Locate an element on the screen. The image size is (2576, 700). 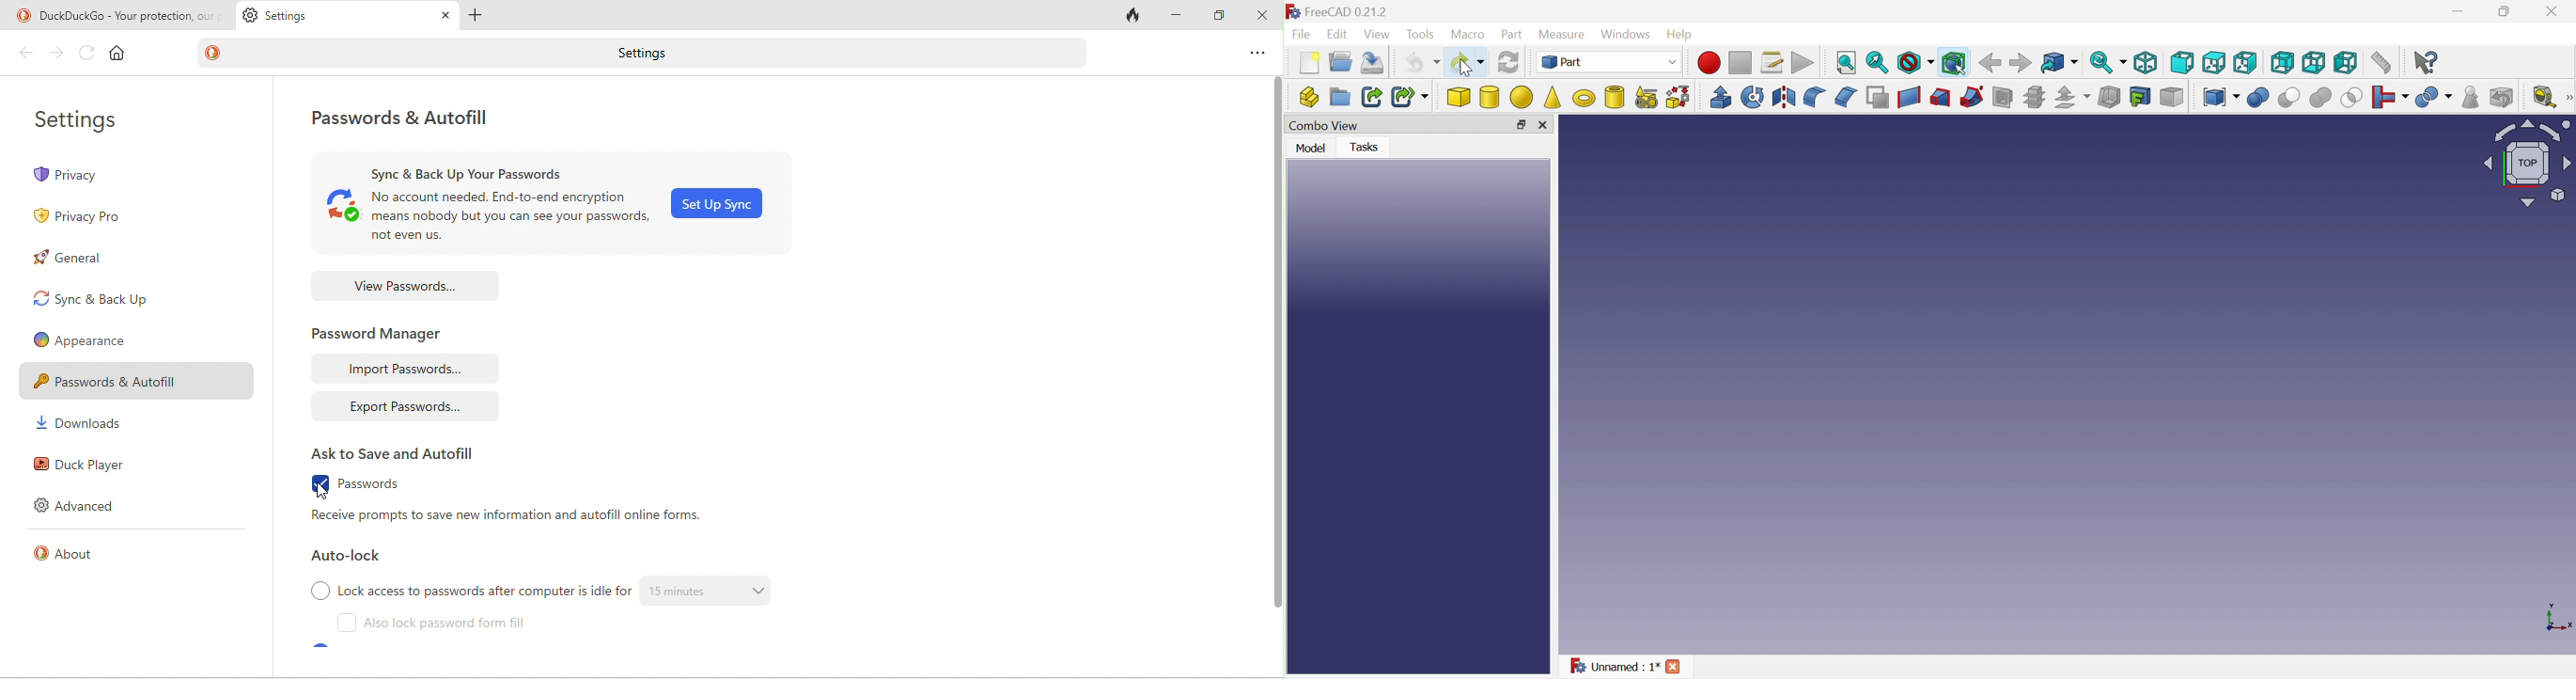
Windows is located at coordinates (1626, 36).